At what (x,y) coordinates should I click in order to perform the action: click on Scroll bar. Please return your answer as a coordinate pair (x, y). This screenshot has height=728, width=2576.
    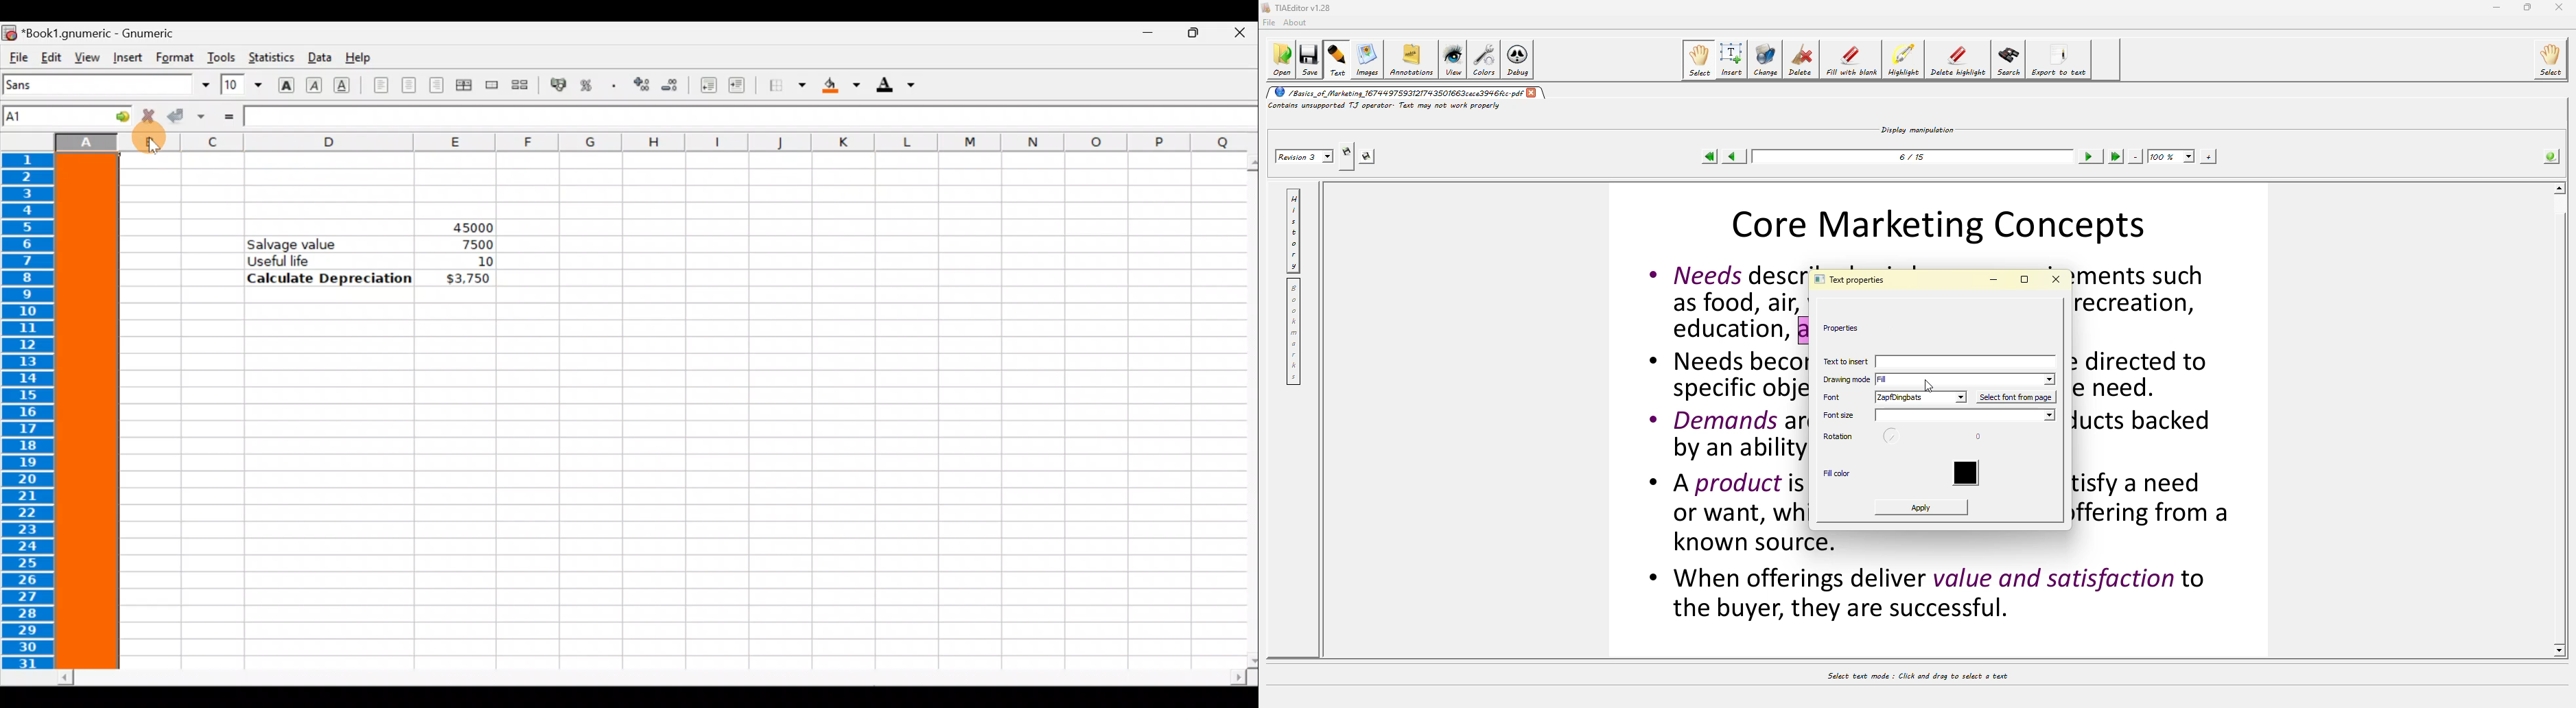
    Looking at the image, I should click on (653, 678).